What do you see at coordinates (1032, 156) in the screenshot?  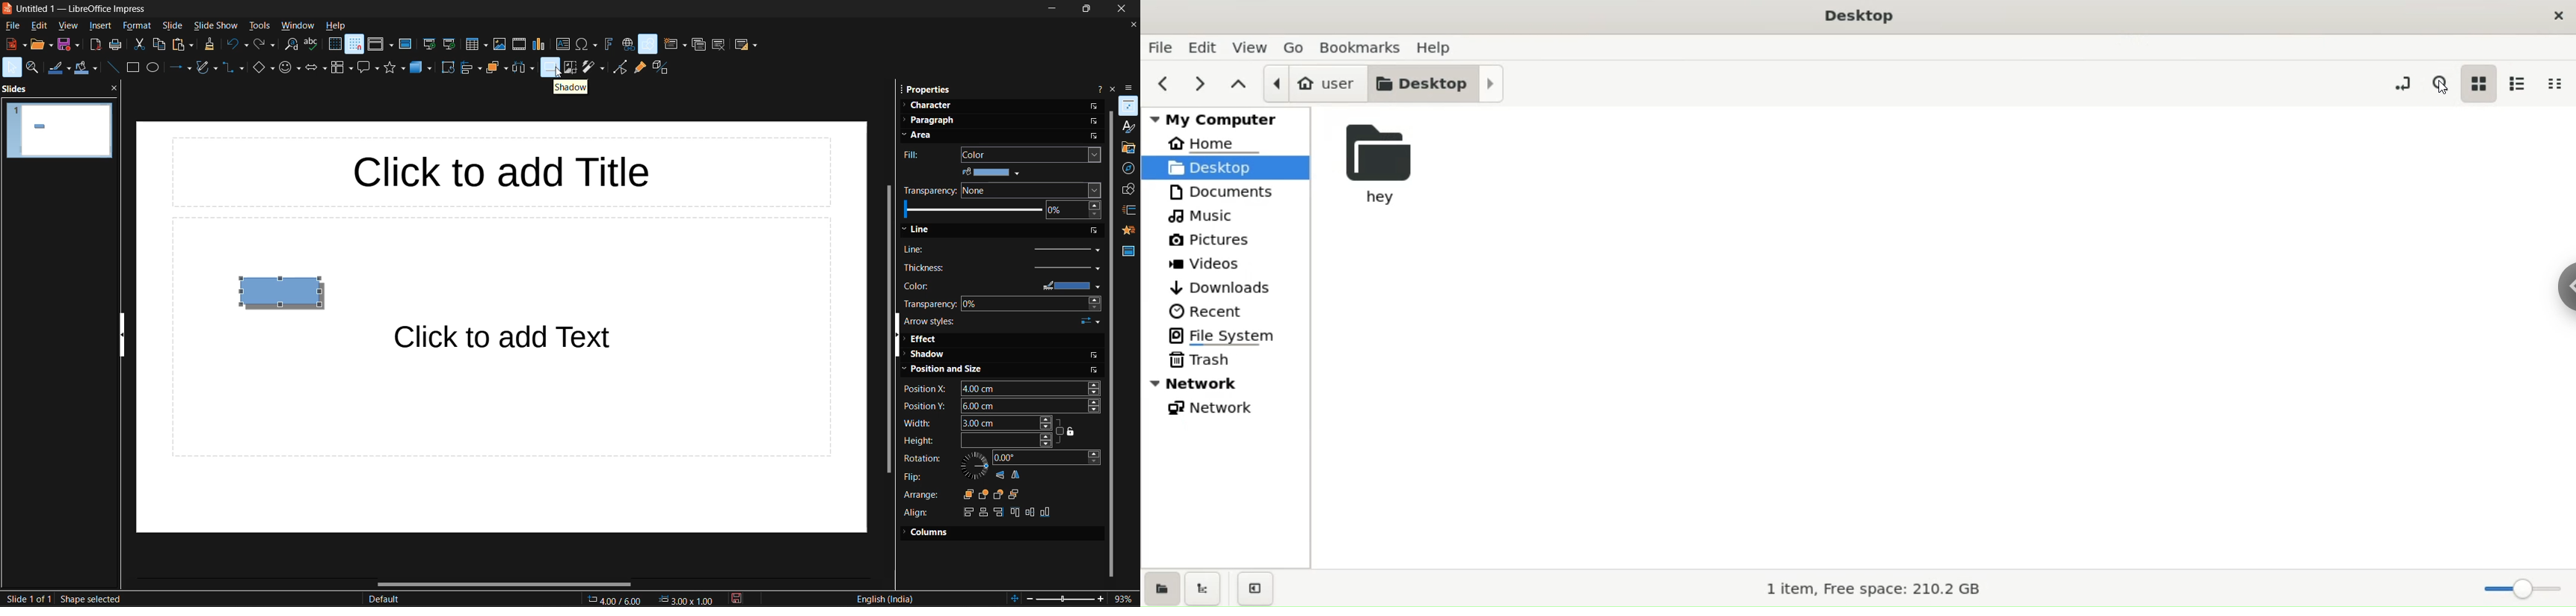 I see `fill type` at bounding box center [1032, 156].